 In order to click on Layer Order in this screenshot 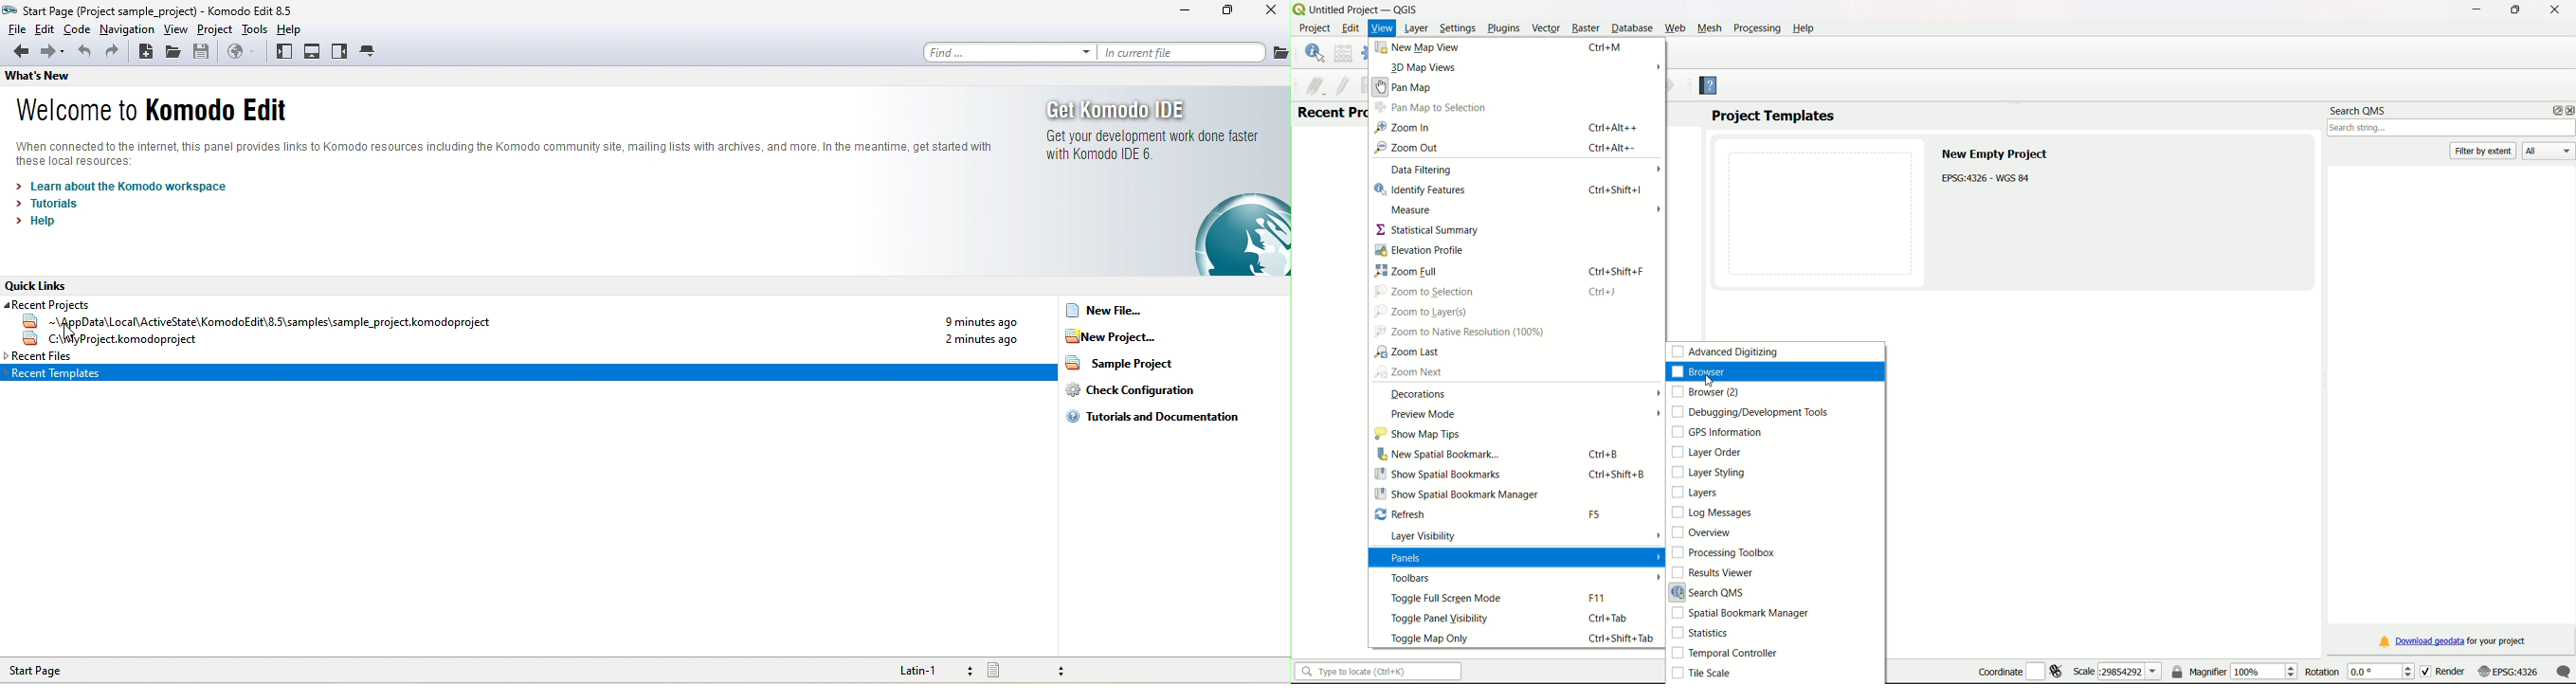, I will do `click(1707, 452)`.